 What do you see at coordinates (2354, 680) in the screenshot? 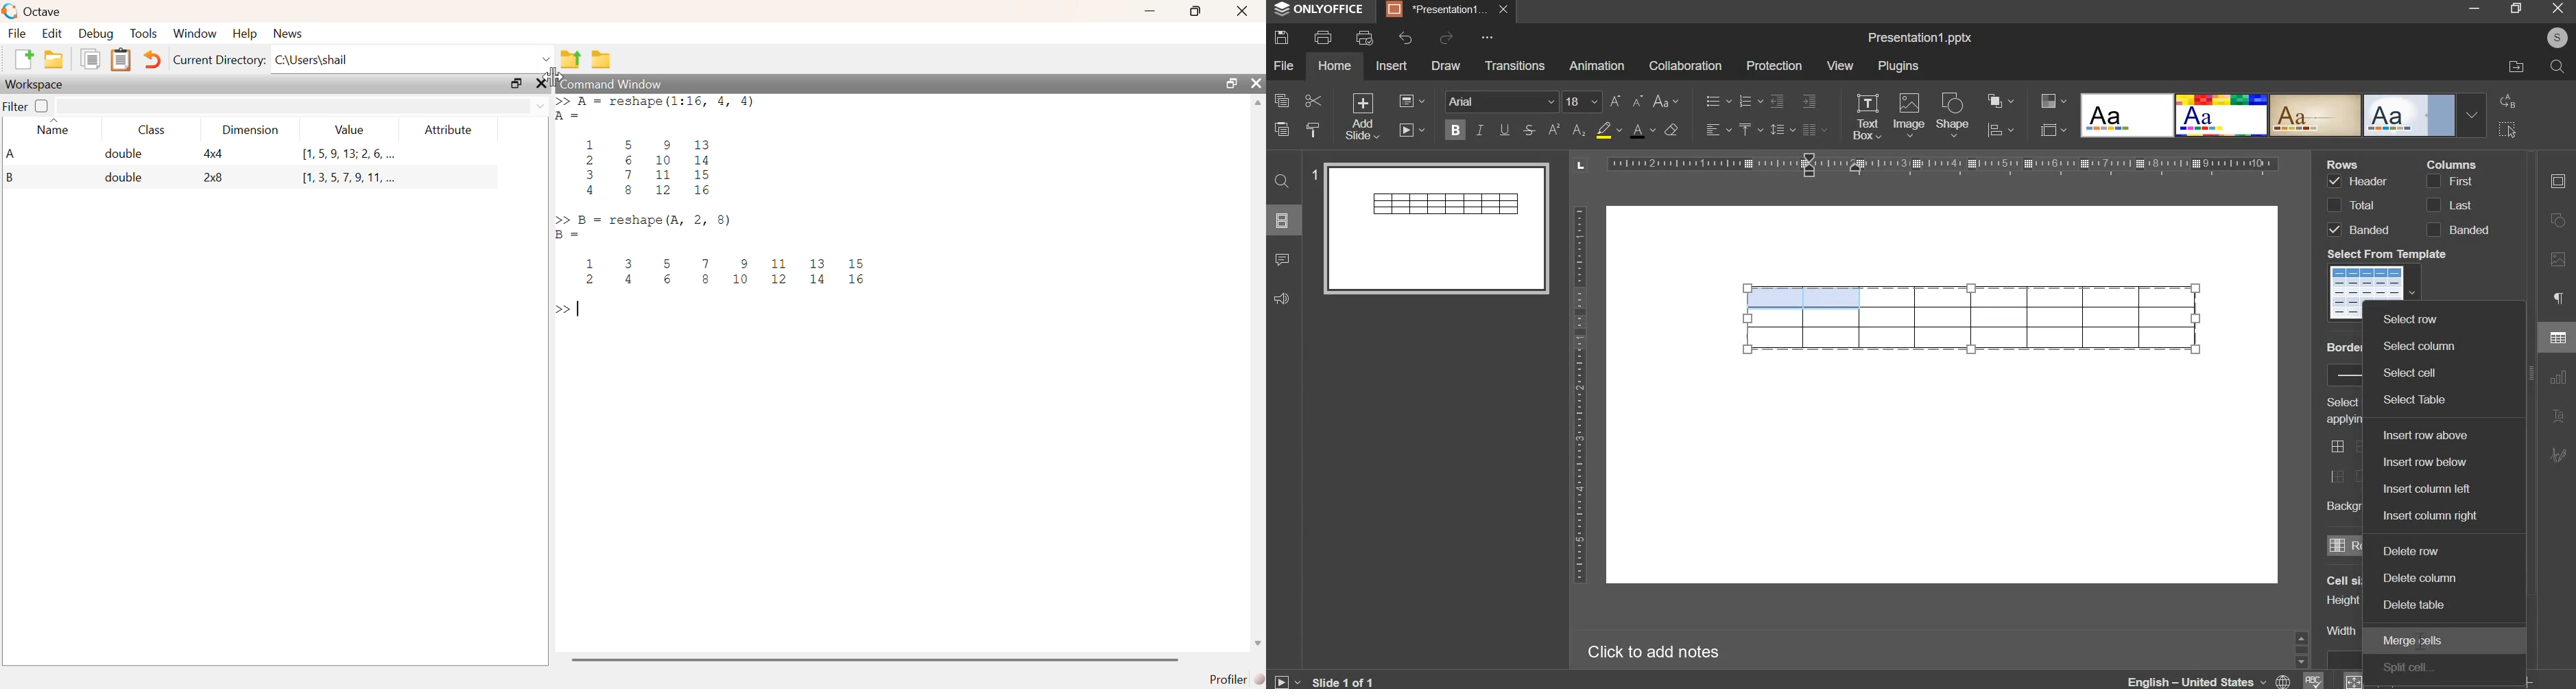
I see `zoom & fit` at bounding box center [2354, 680].